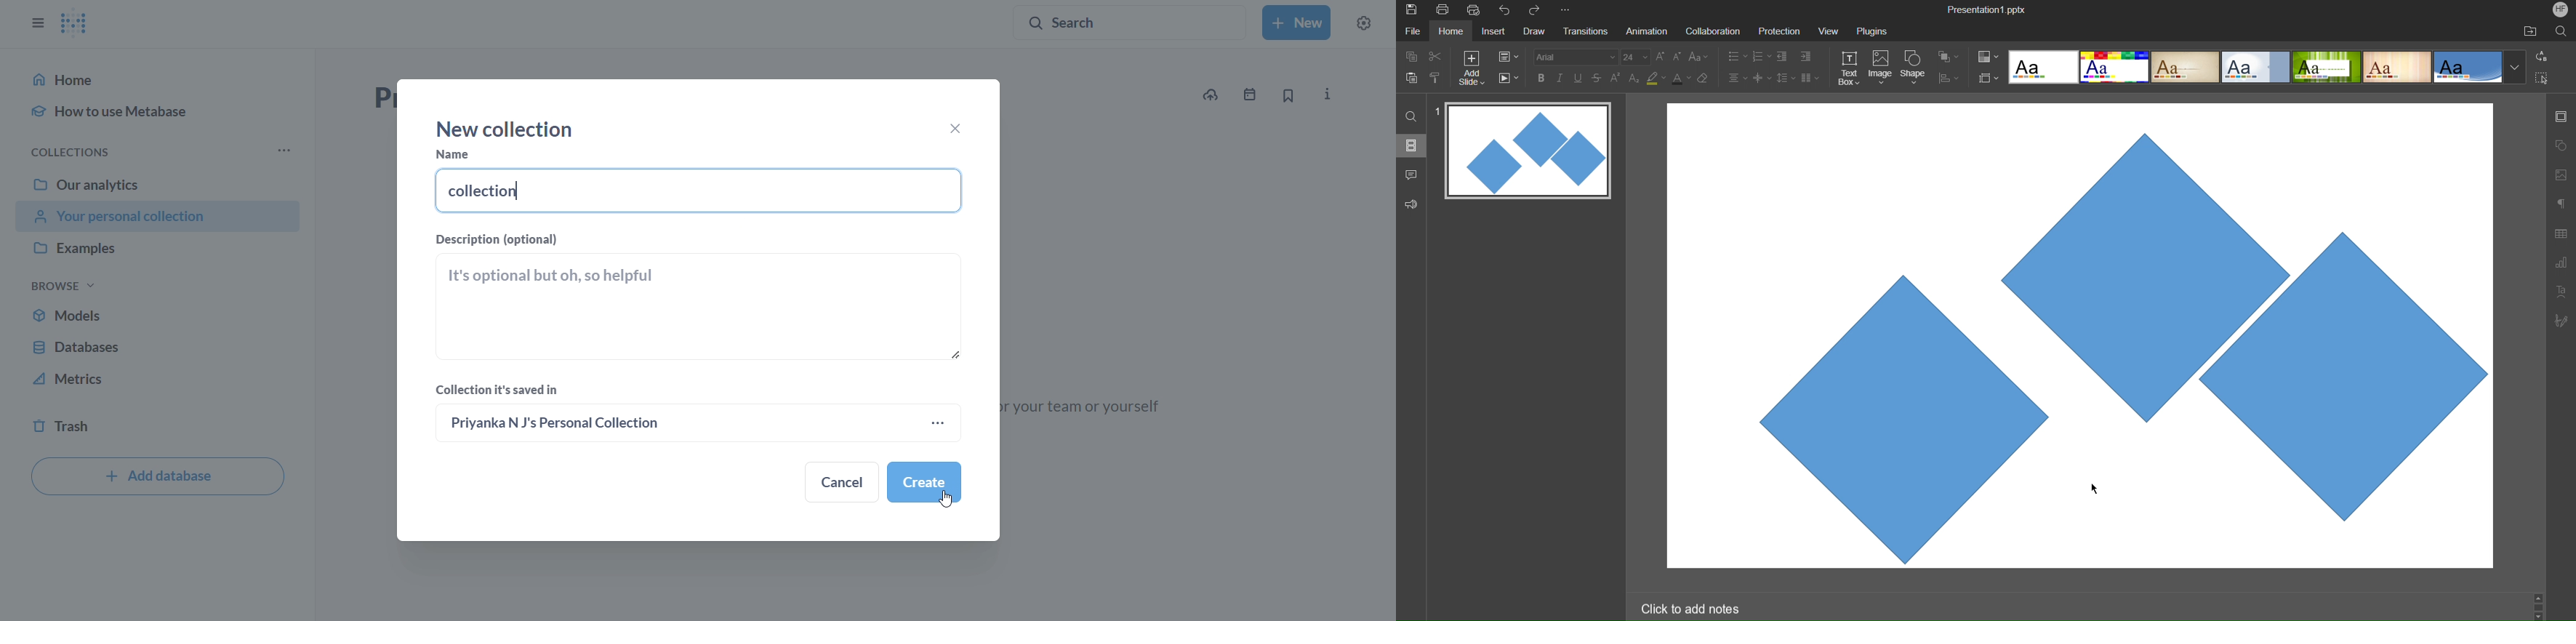  Describe the element at coordinates (1435, 55) in the screenshot. I see `cut` at that location.